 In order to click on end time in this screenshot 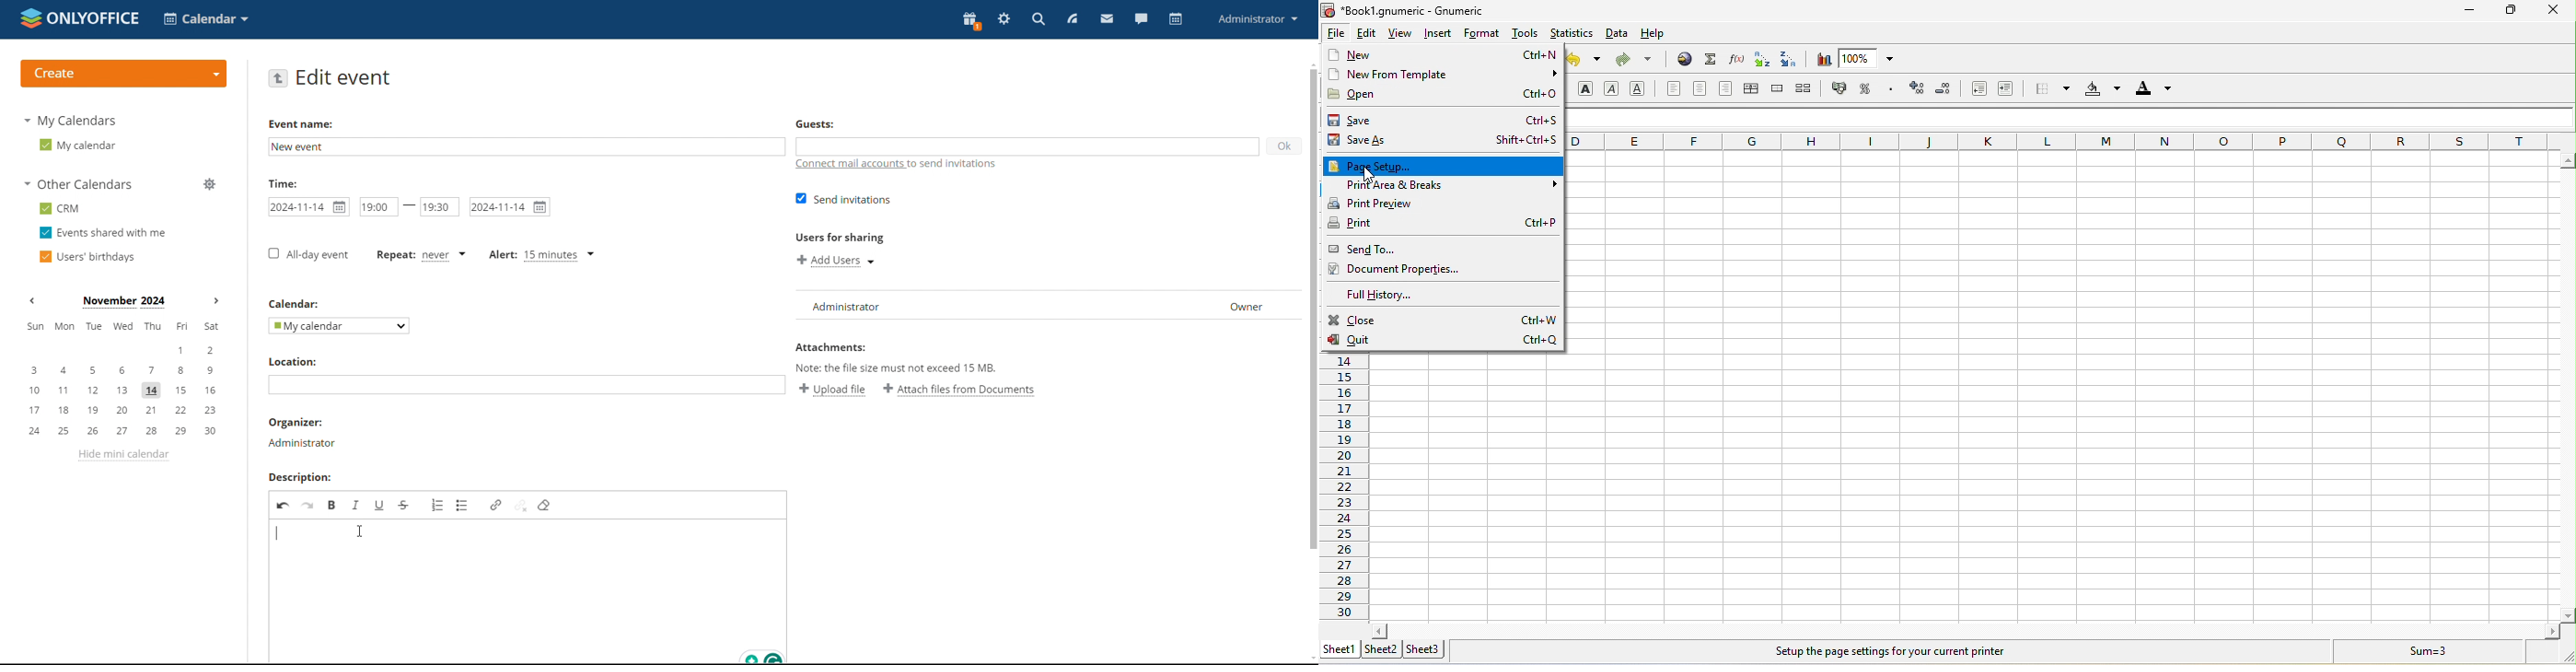, I will do `click(439, 207)`.